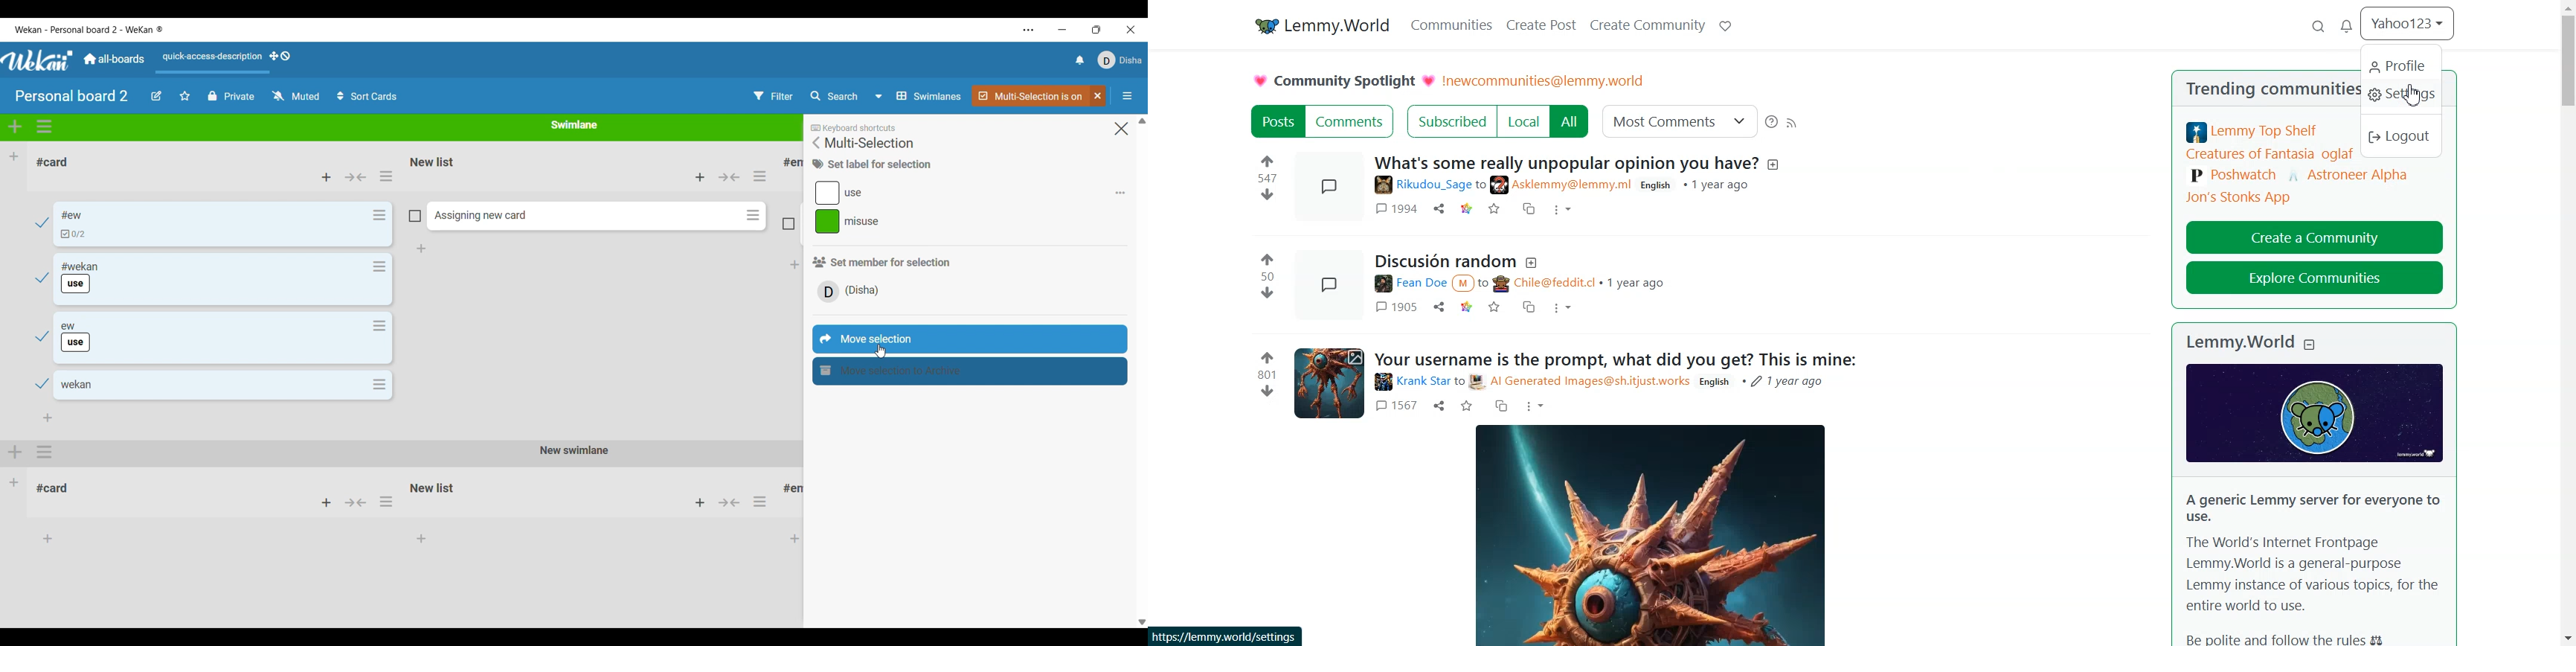 This screenshot has width=2576, height=672. What do you see at coordinates (918, 97) in the screenshot?
I see `Board view options` at bounding box center [918, 97].